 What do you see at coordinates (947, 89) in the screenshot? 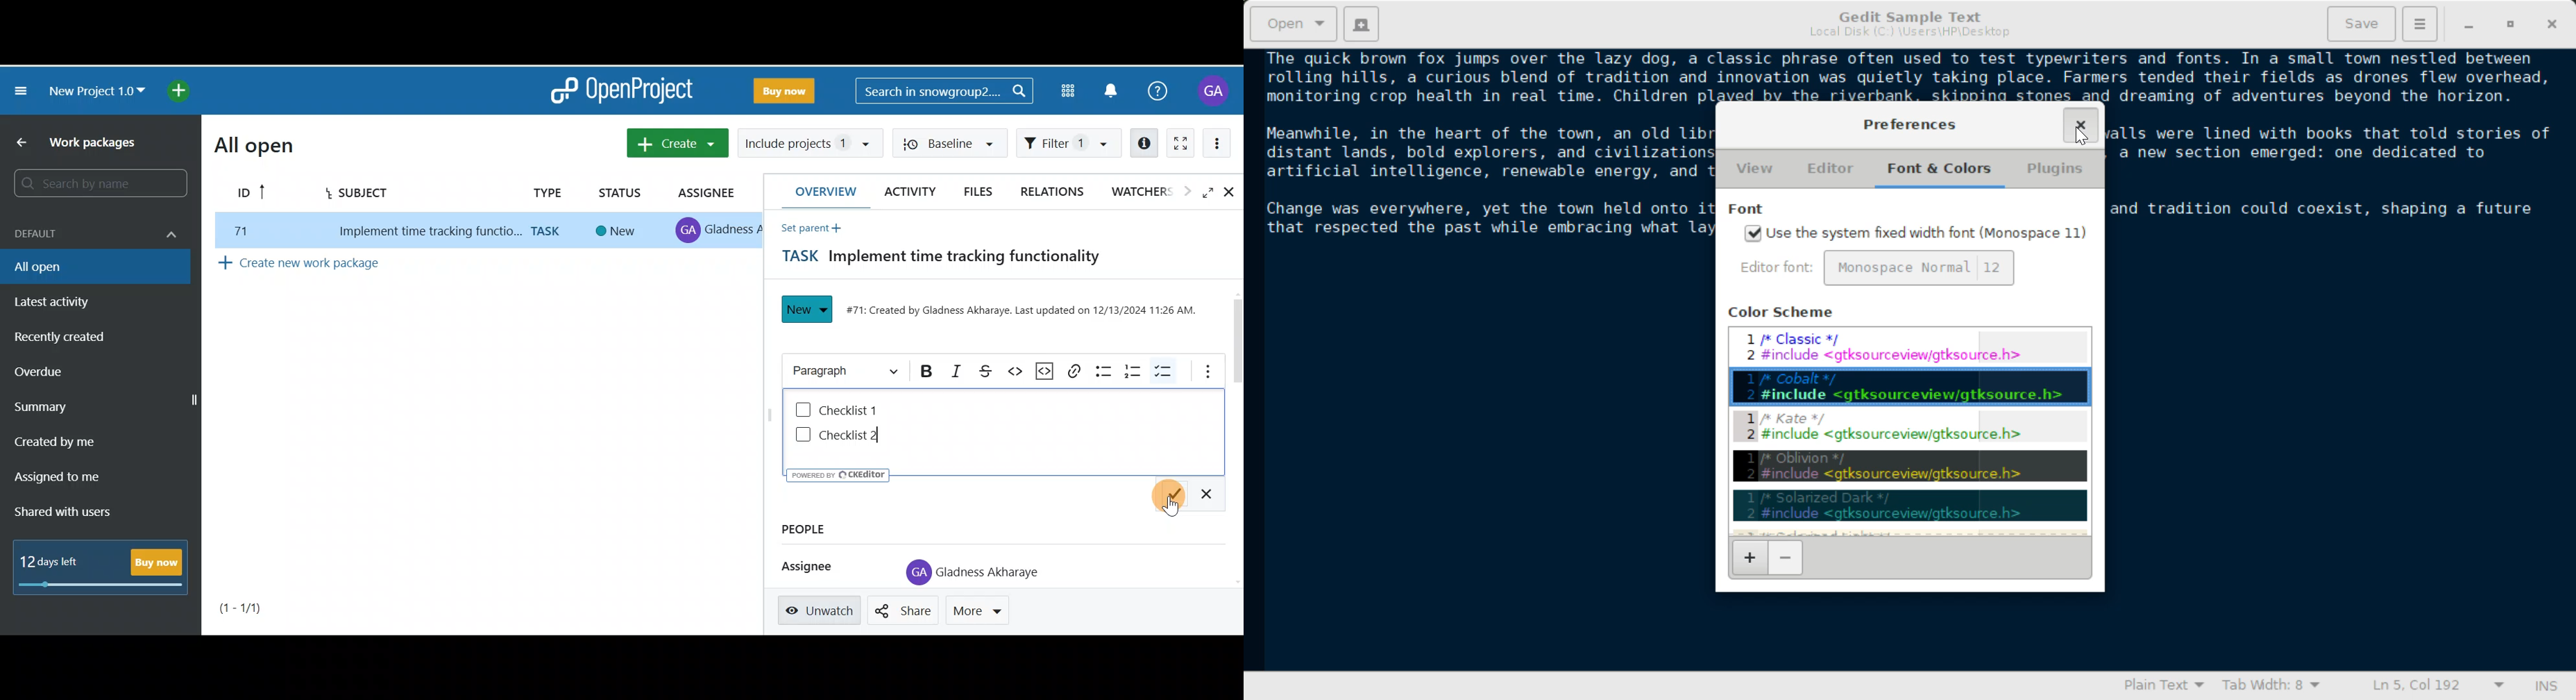
I see `Search bar` at bounding box center [947, 89].